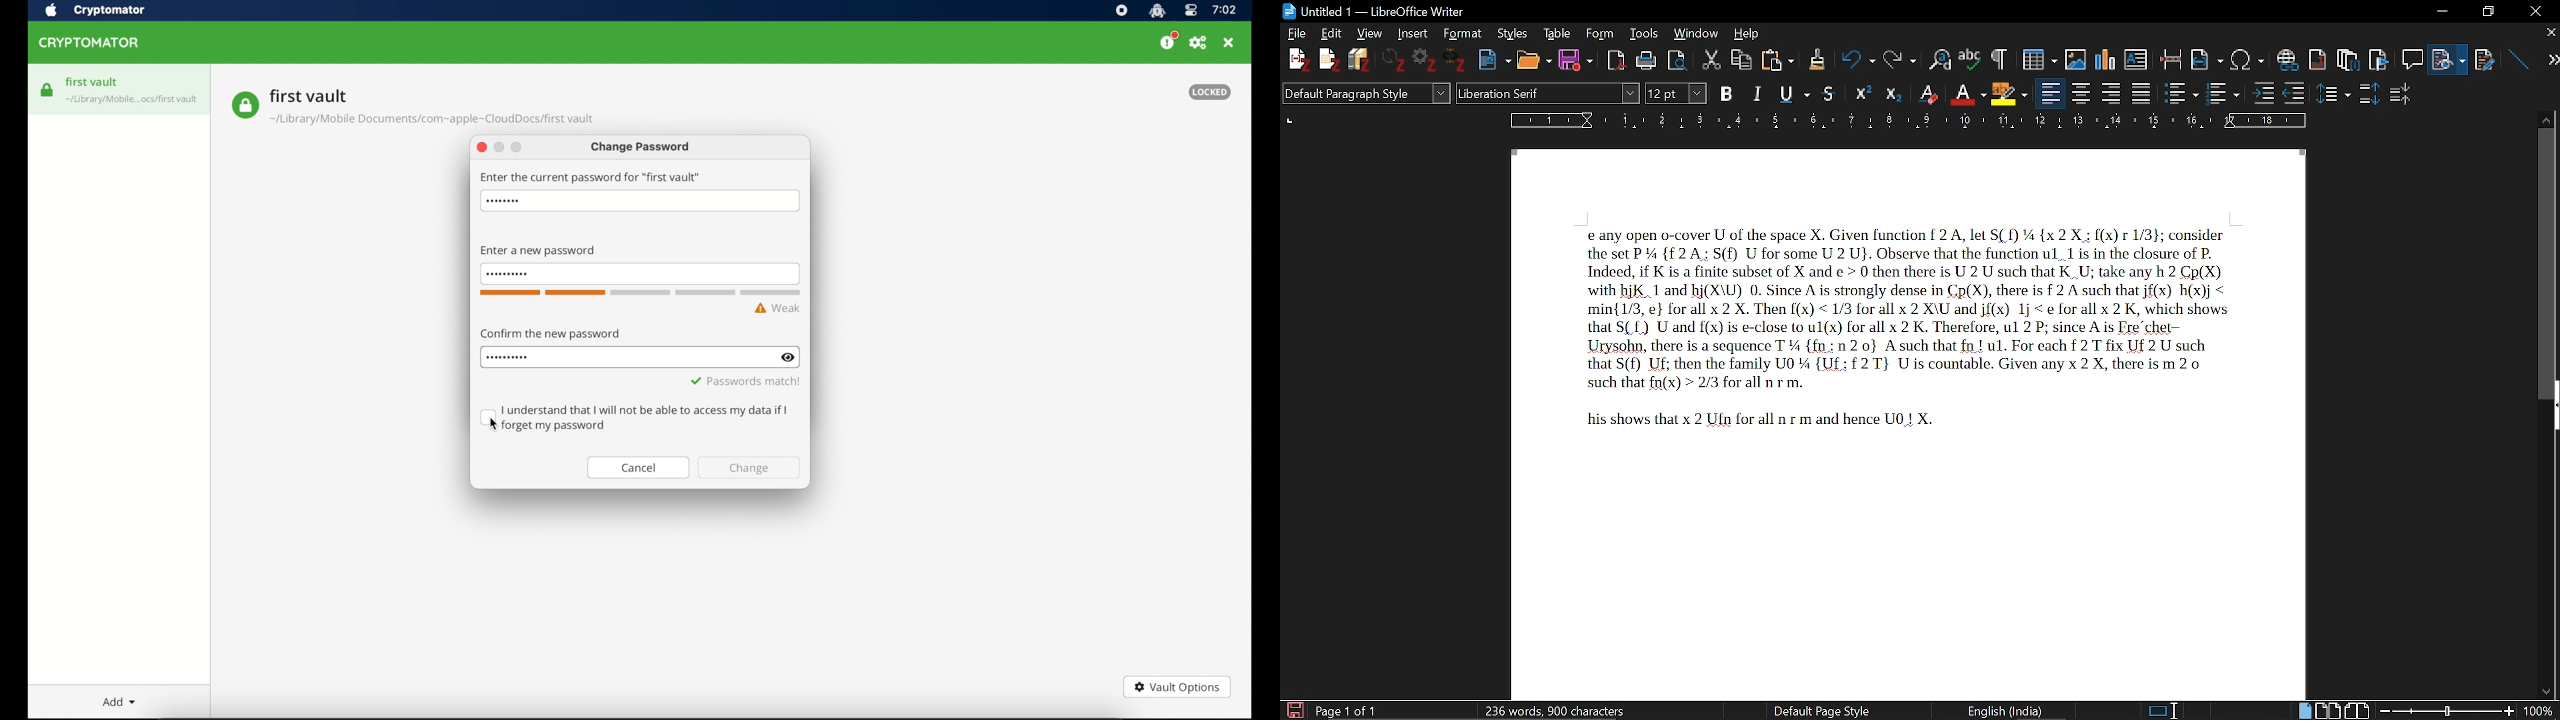 The width and height of the screenshot is (2576, 728). I want to click on English(India), so click(2013, 709).